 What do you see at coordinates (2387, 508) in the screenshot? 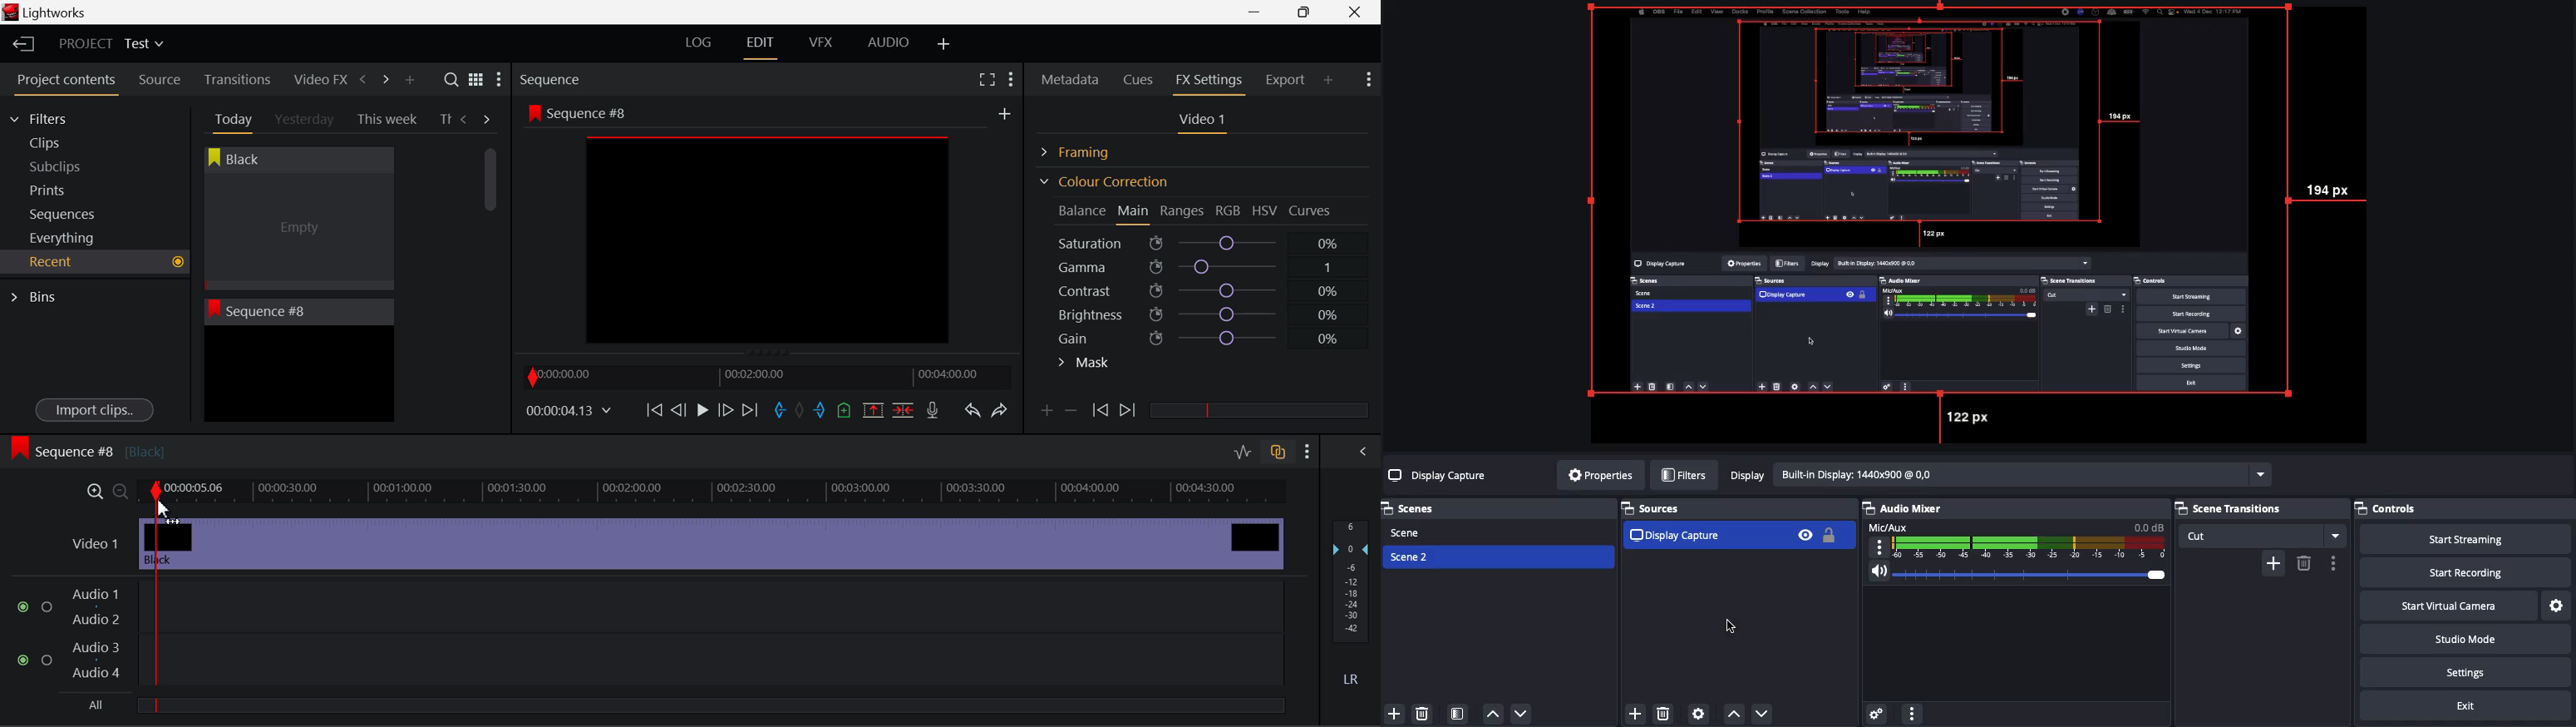
I see `Controls` at bounding box center [2387, 508].